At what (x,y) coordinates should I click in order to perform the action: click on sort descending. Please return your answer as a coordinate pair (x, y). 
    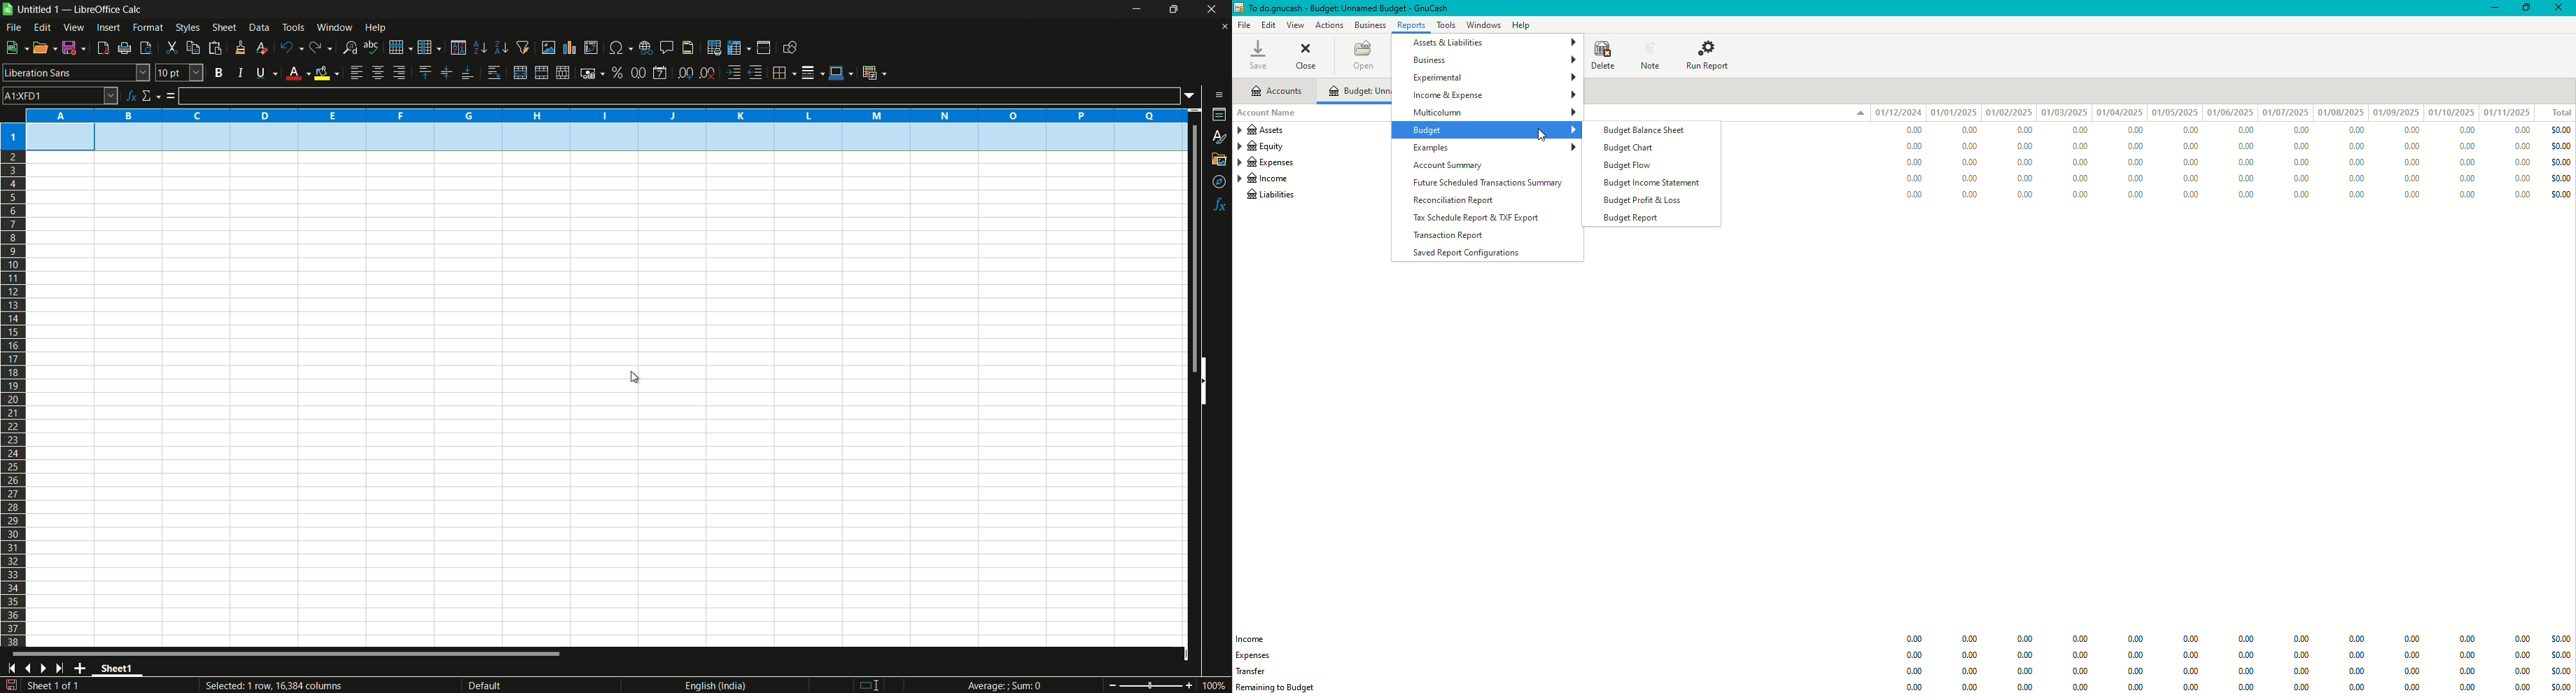
    Looking at the image, I should click on (500, 47).